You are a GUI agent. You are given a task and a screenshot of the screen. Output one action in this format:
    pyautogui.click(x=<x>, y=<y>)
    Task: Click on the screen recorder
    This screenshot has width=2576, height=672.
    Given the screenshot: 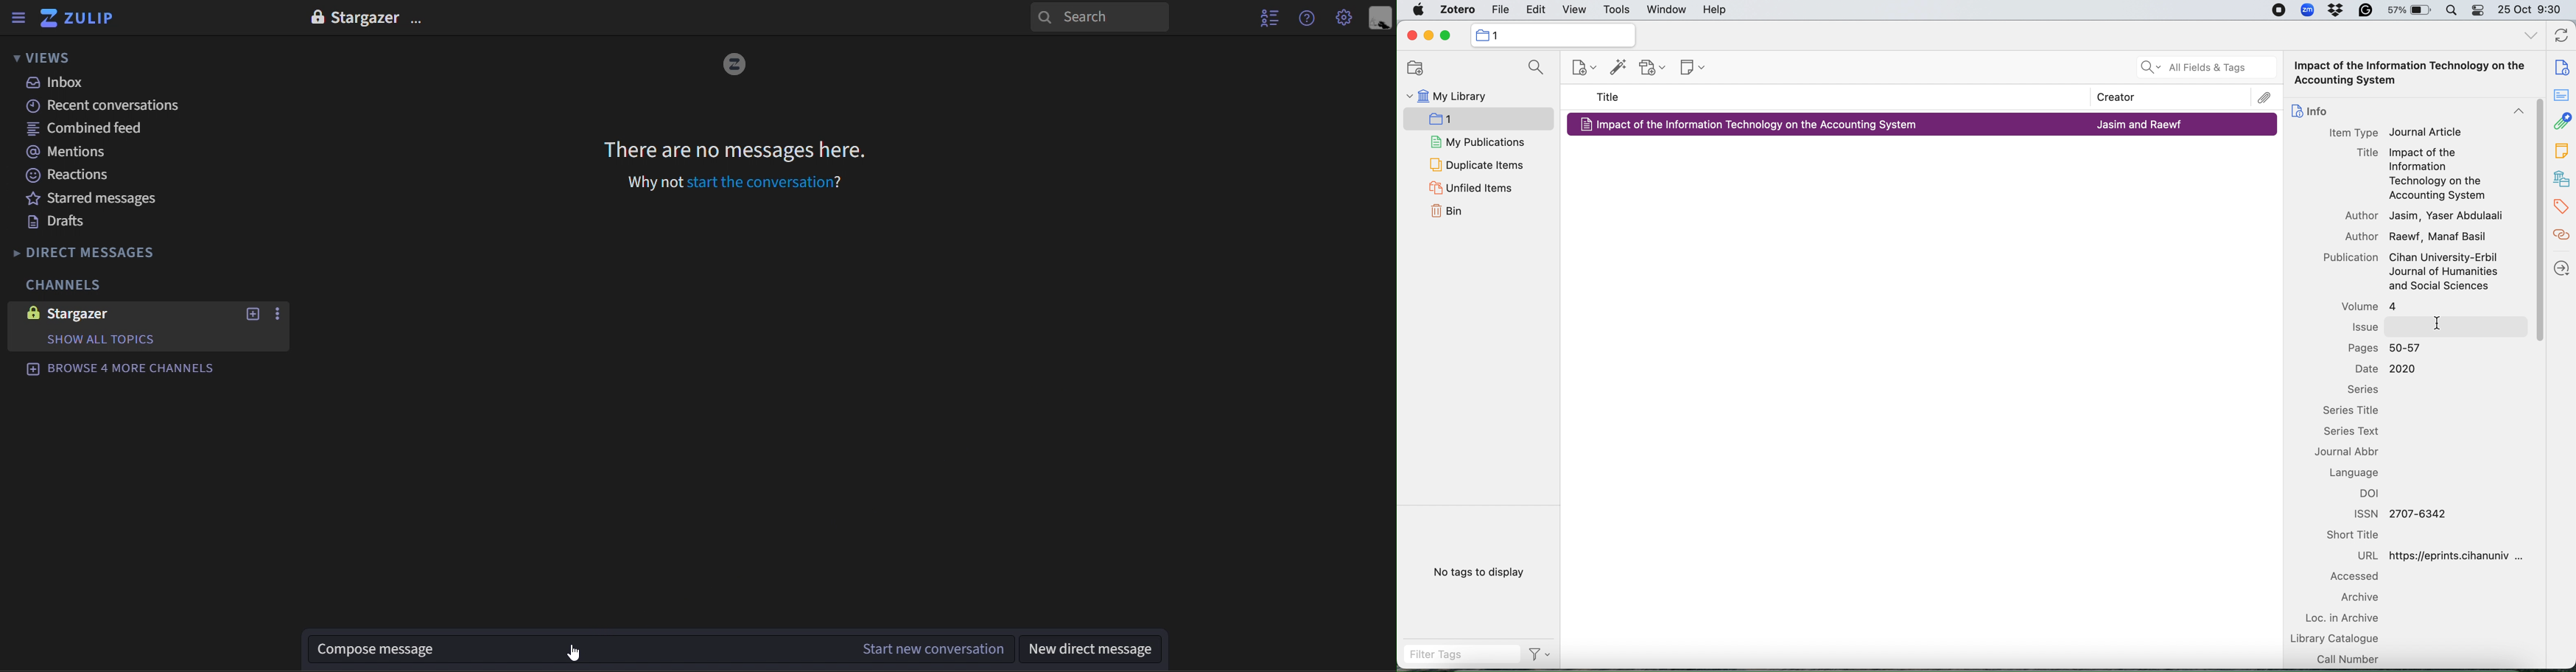 What is the action you would take?
    pyautogui.click(x=2279, y=9)
    